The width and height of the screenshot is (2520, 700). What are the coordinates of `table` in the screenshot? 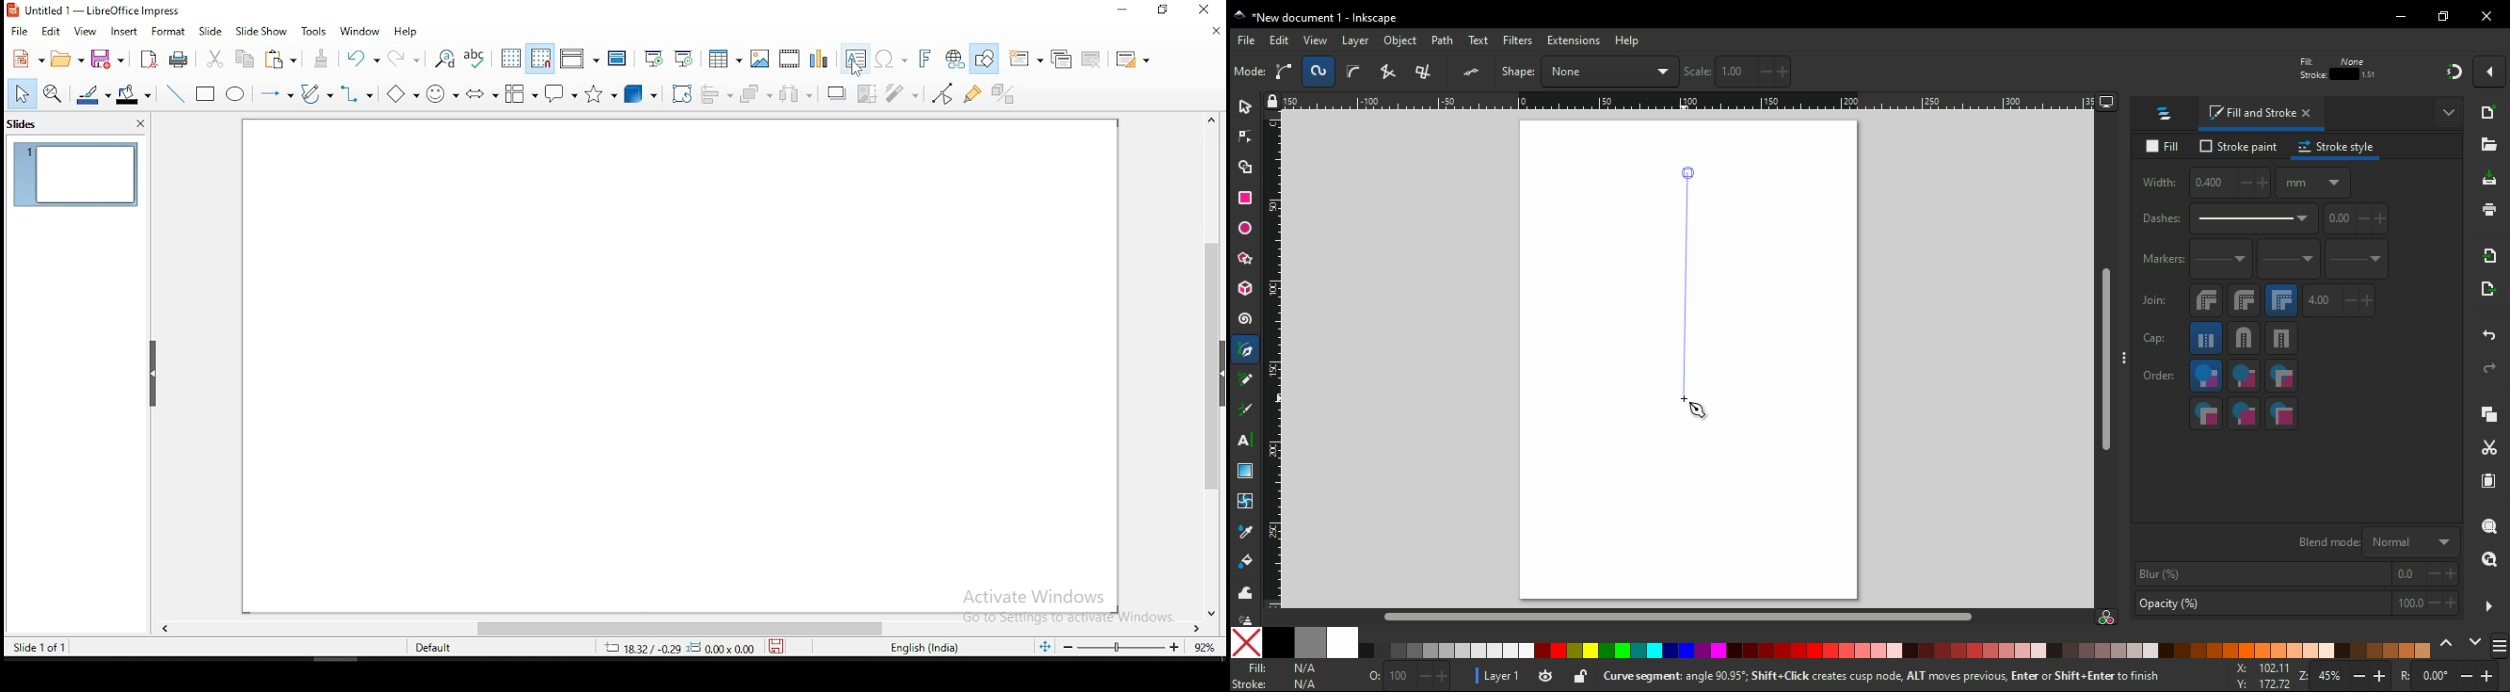 It's located at (726, 56).